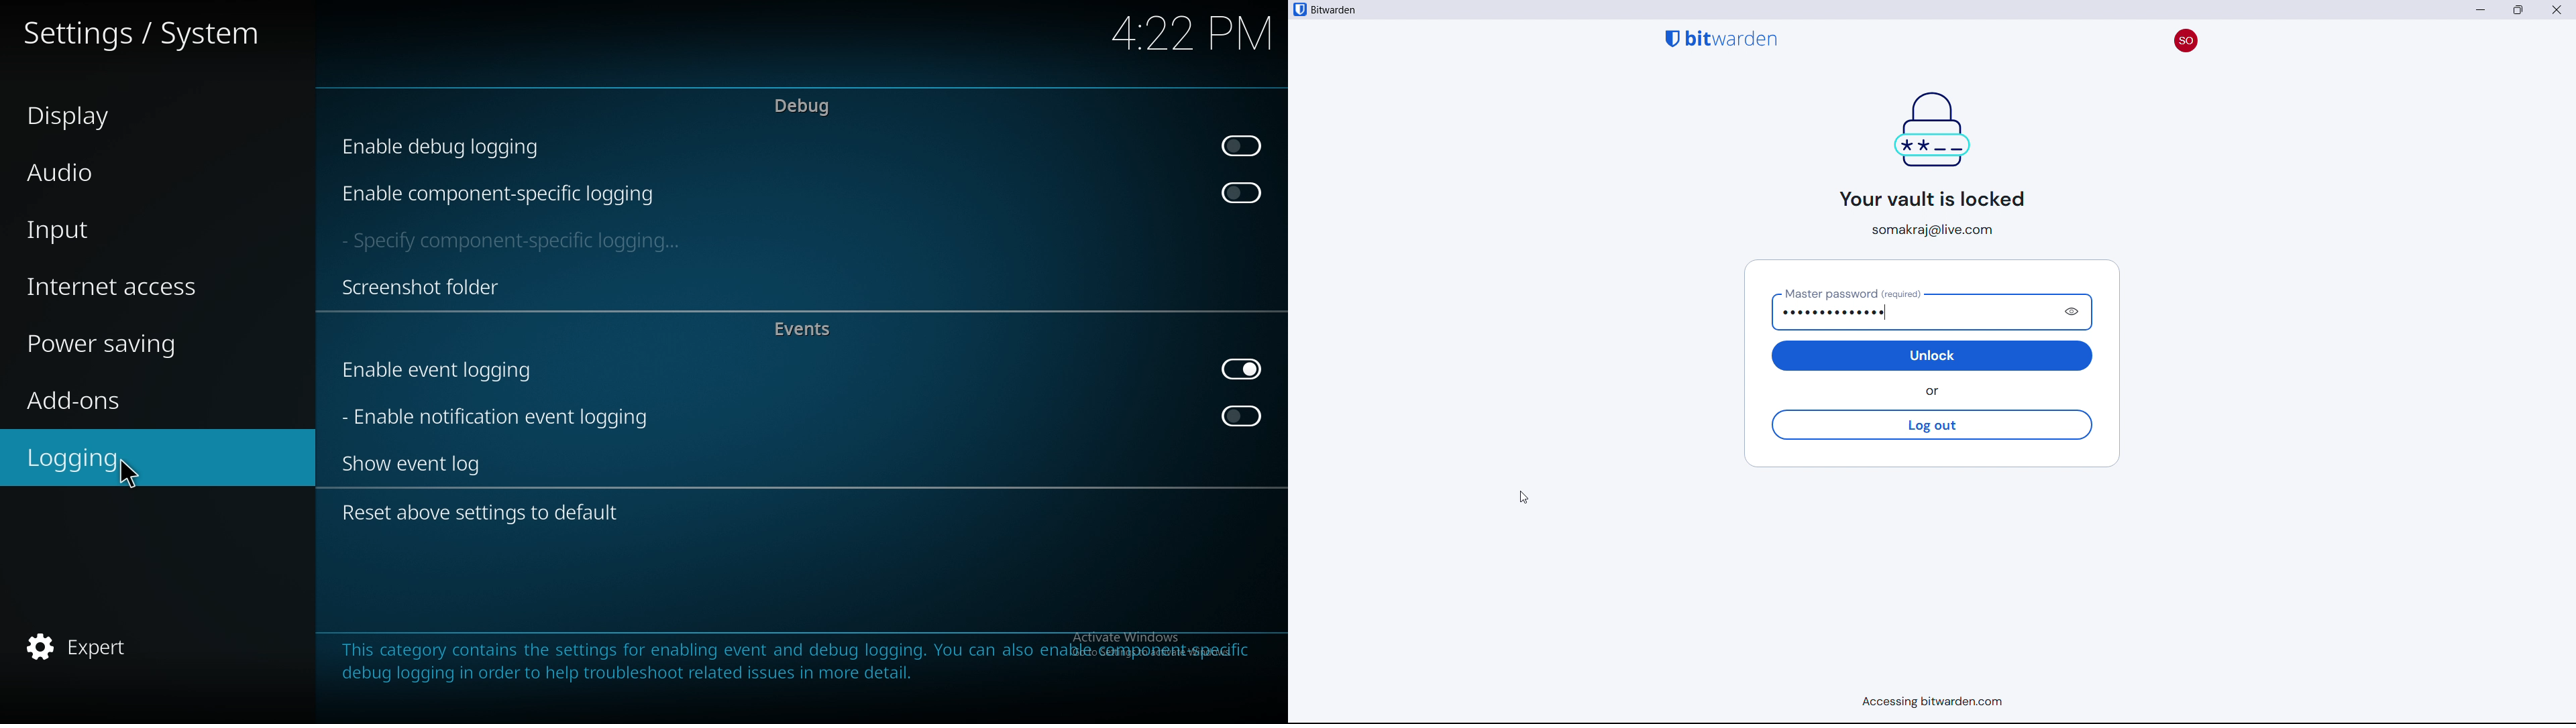 The height and width of the screenshot is (728, 2576). What do you see at coordinates (1927, 704) in the screenshot?
I see `Accessing bitwarden.com` at bounding box center [1927, 704].